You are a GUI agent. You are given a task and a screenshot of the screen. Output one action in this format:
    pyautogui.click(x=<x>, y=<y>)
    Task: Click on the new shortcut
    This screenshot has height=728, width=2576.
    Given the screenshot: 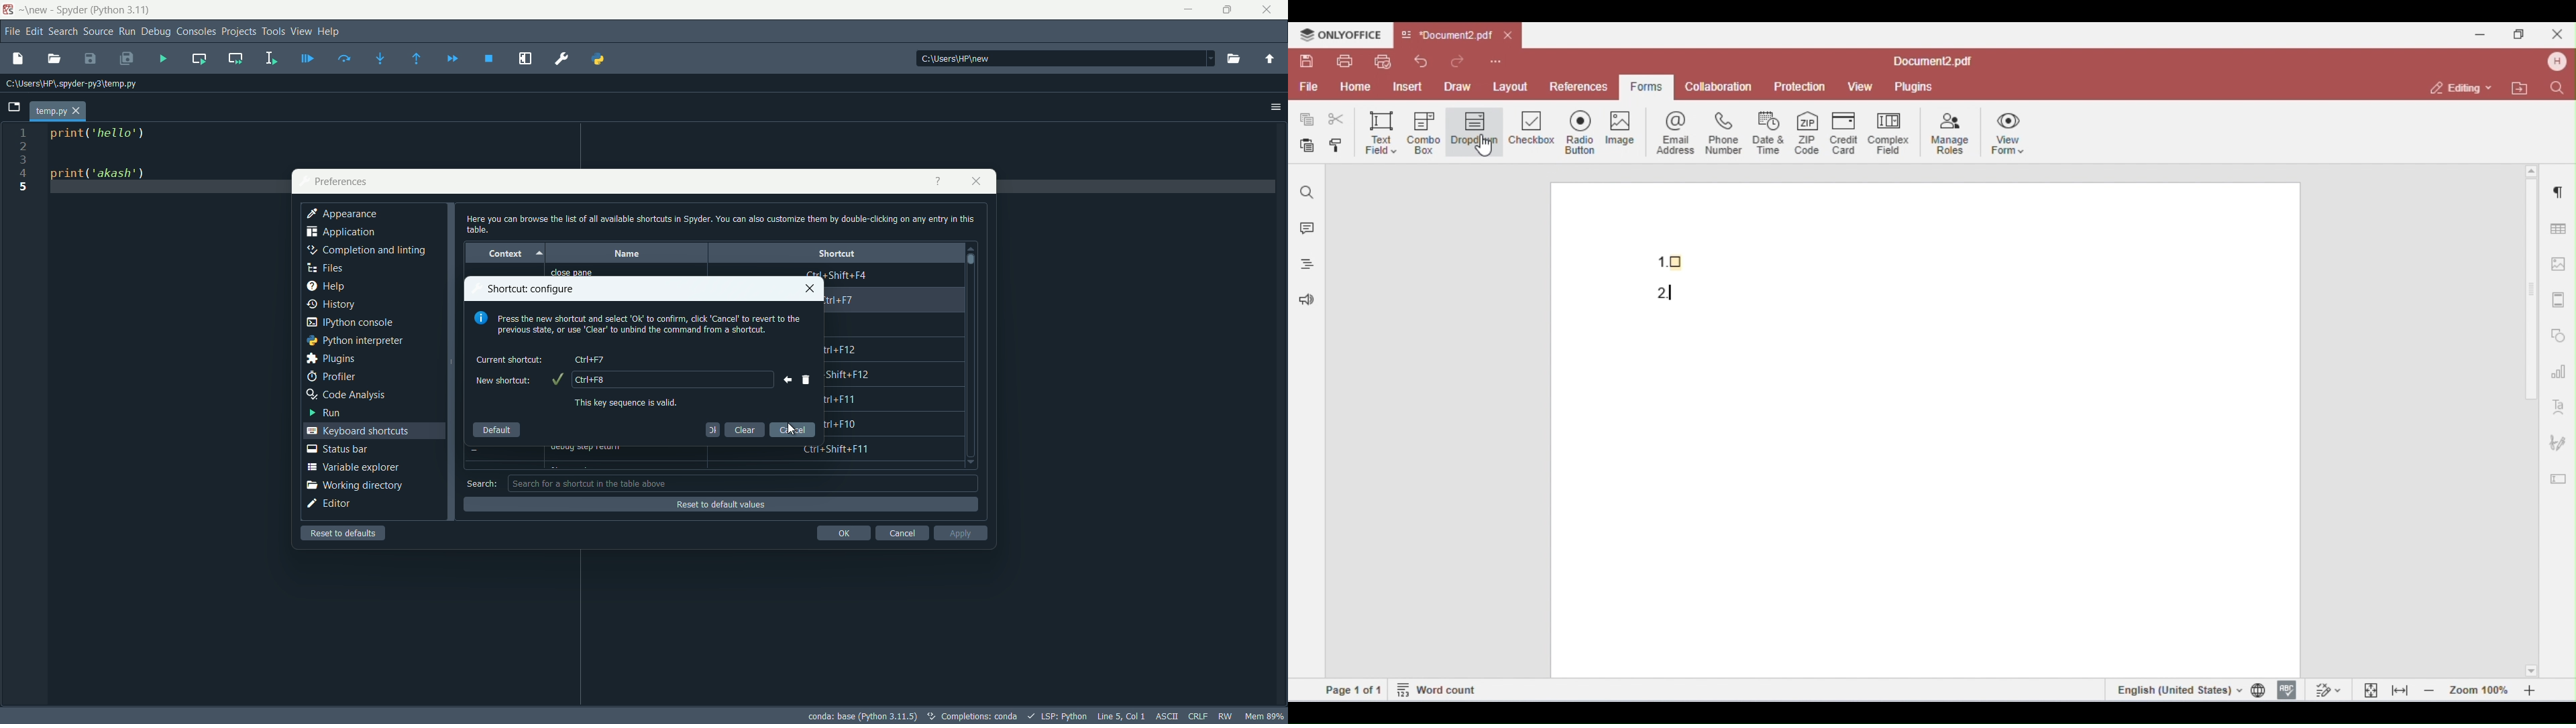 What is the action you would take?
    pyautogui.click(x=501, y=381)
    